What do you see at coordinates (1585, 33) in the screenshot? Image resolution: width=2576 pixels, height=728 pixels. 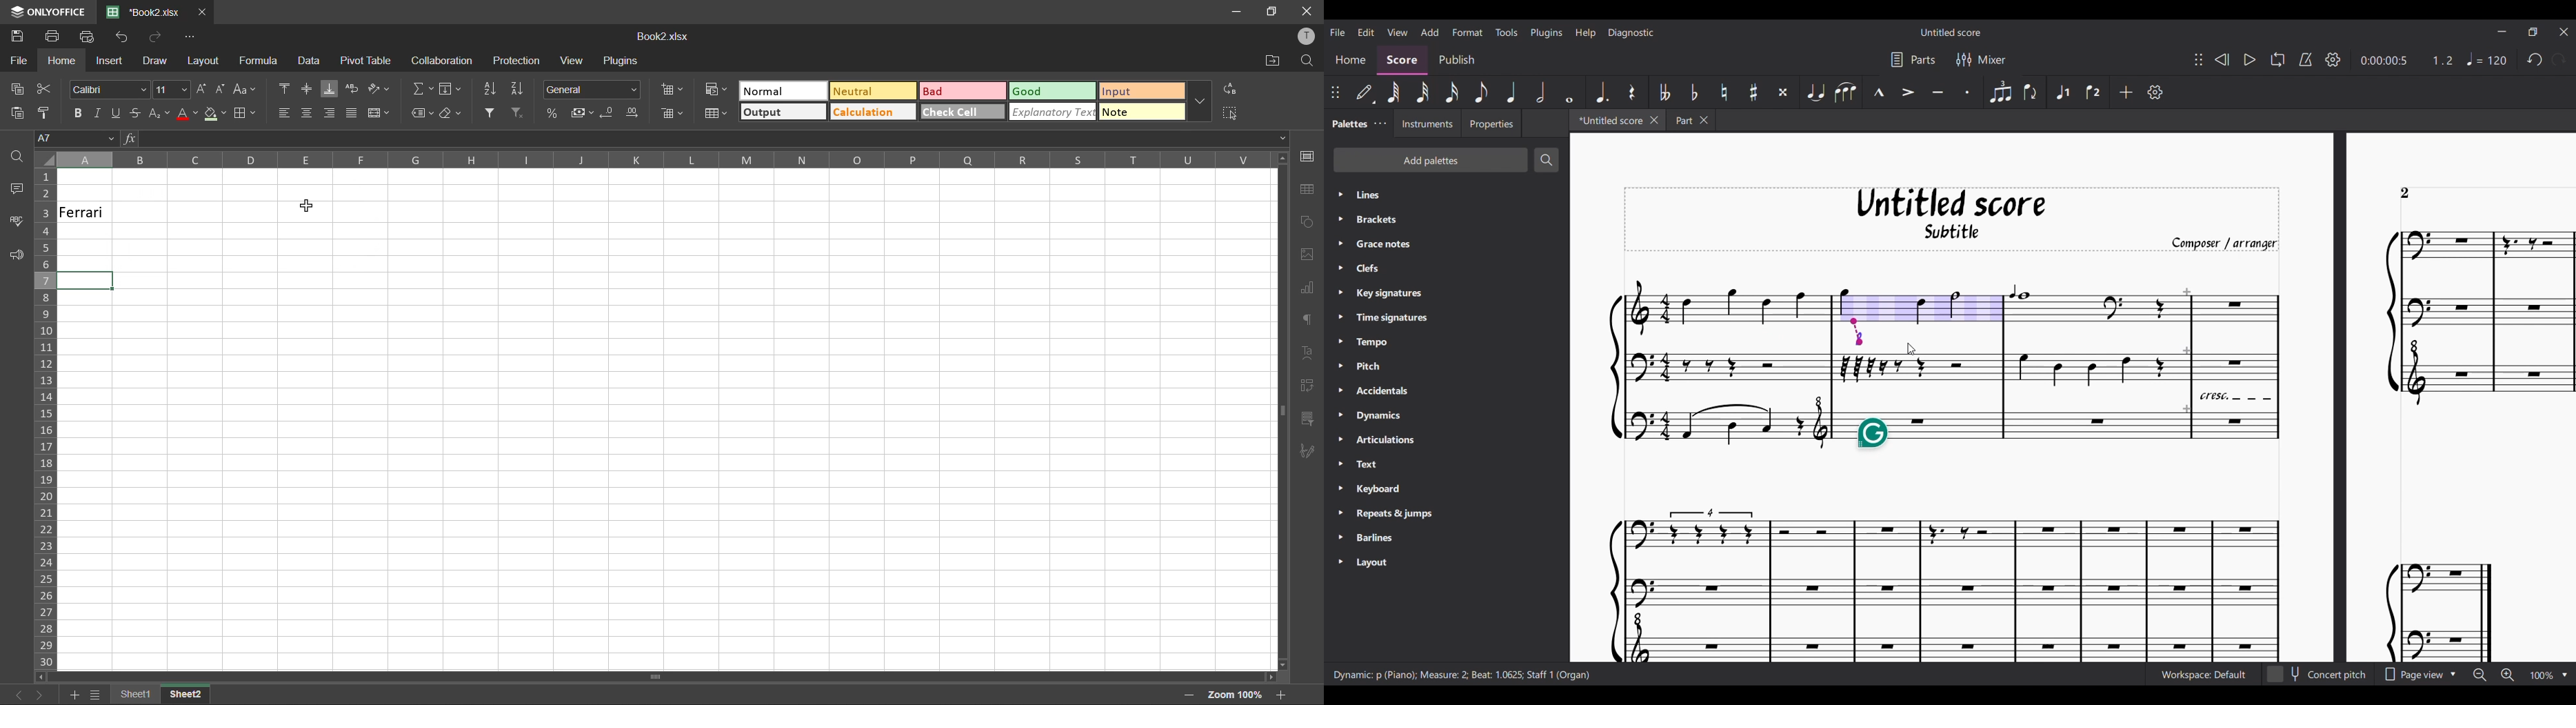 I see `Help menu` at bounding box center [1585, 33].